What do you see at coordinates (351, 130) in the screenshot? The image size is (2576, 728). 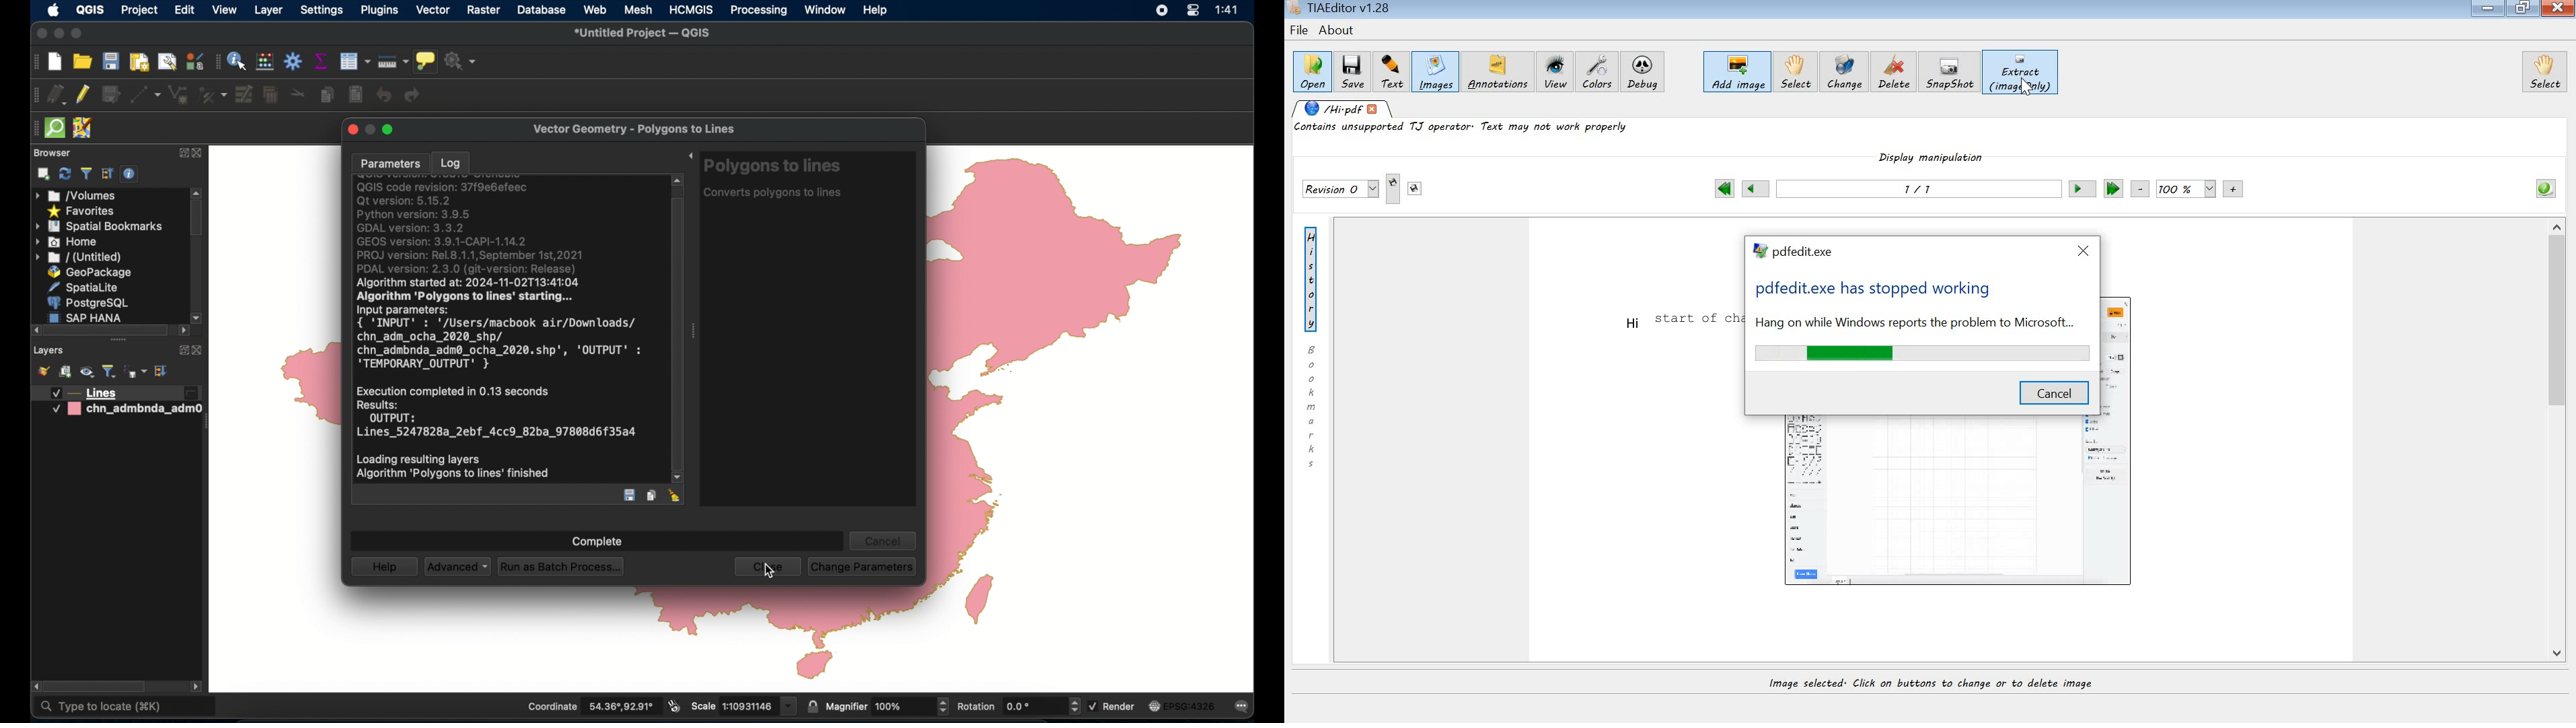 I see `close` at bounding box center [351, 130].